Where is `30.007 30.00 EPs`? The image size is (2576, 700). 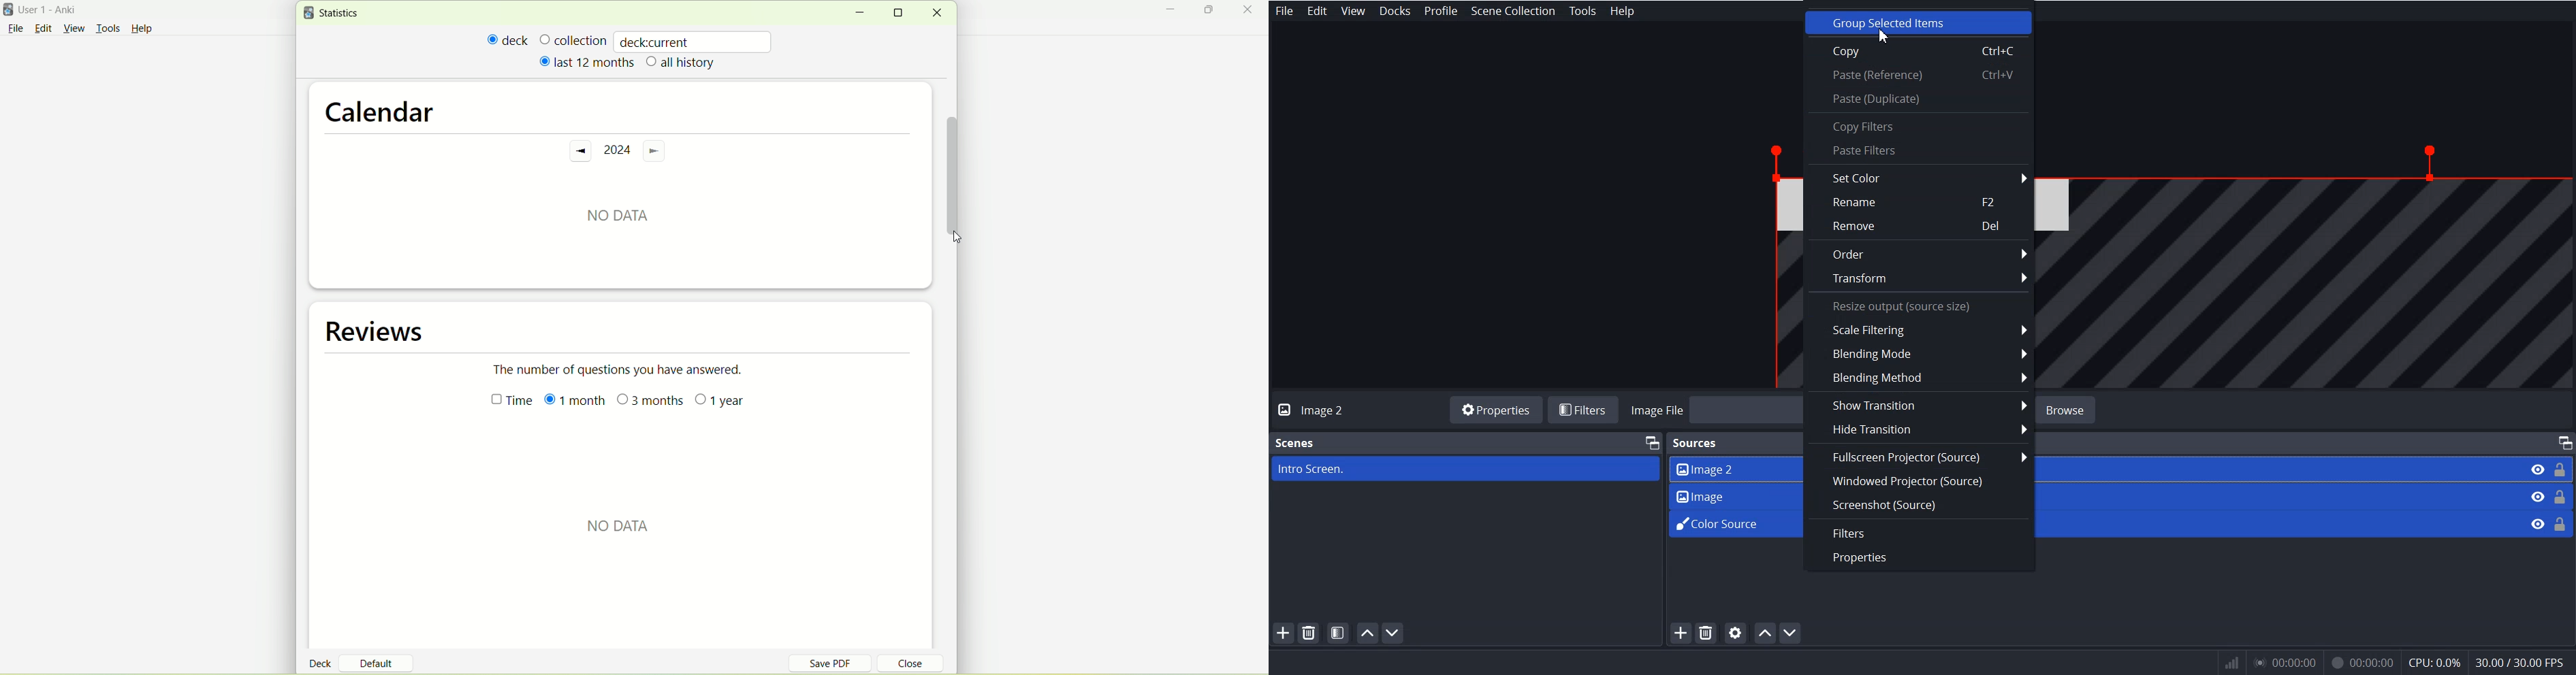
30.007 30.00 EPs is located at coordinates (2524, 661).